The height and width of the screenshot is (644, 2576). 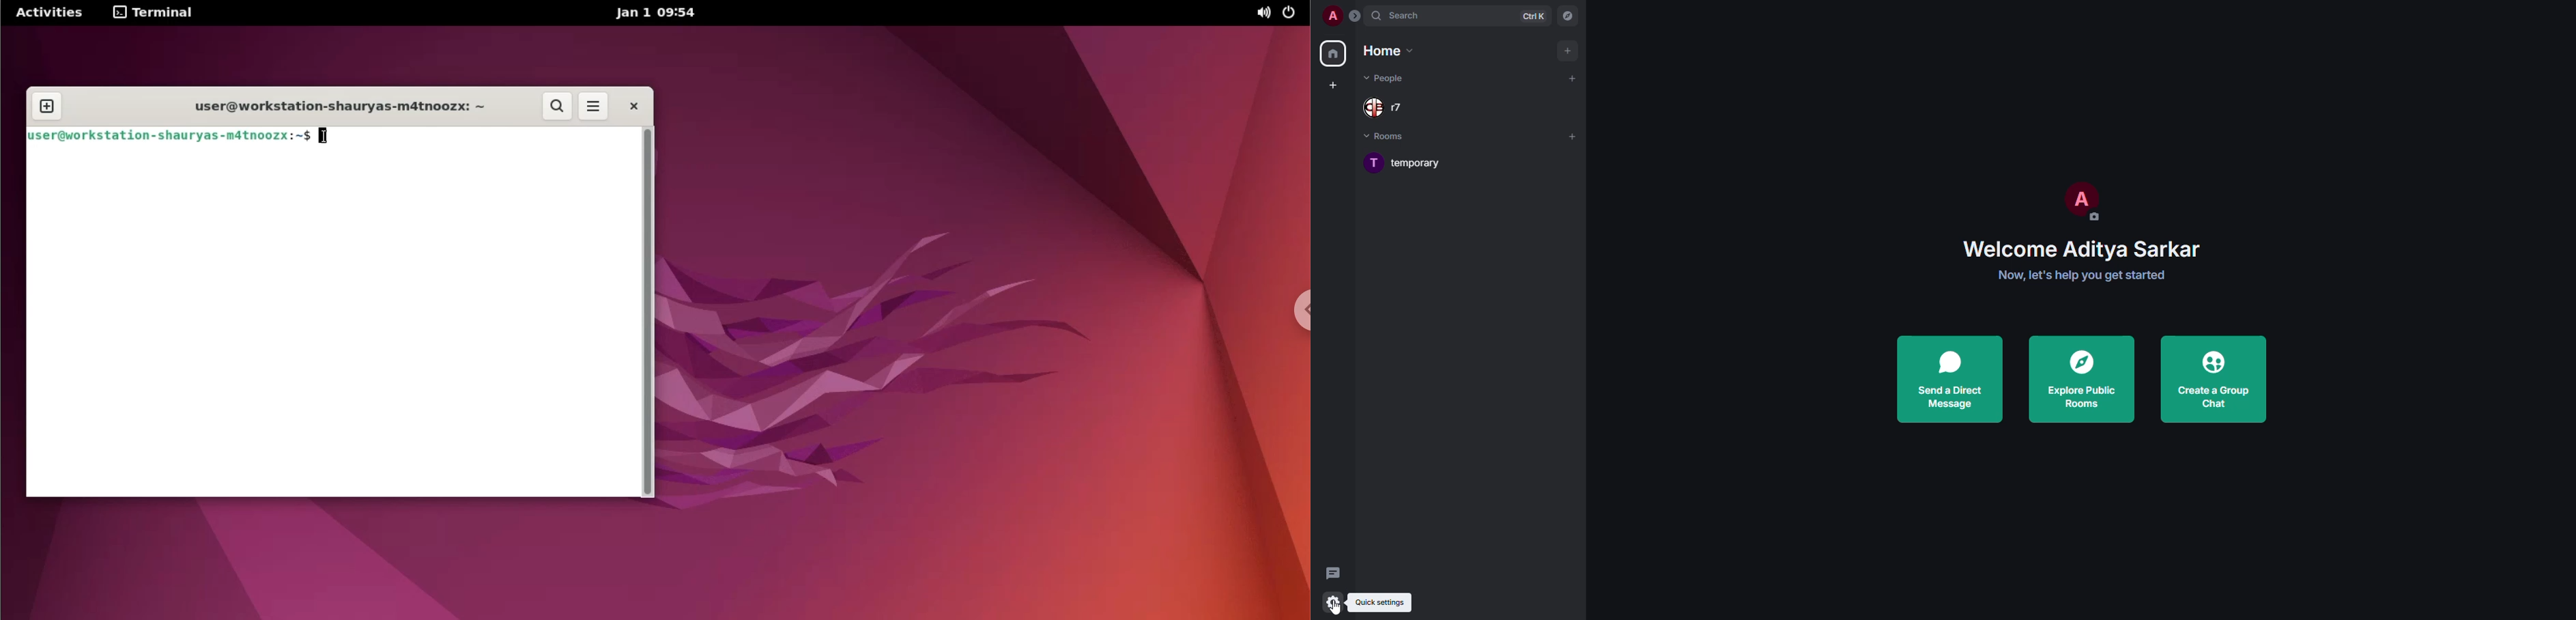 I want to click on quick settings, so click(x=1332, y=602).